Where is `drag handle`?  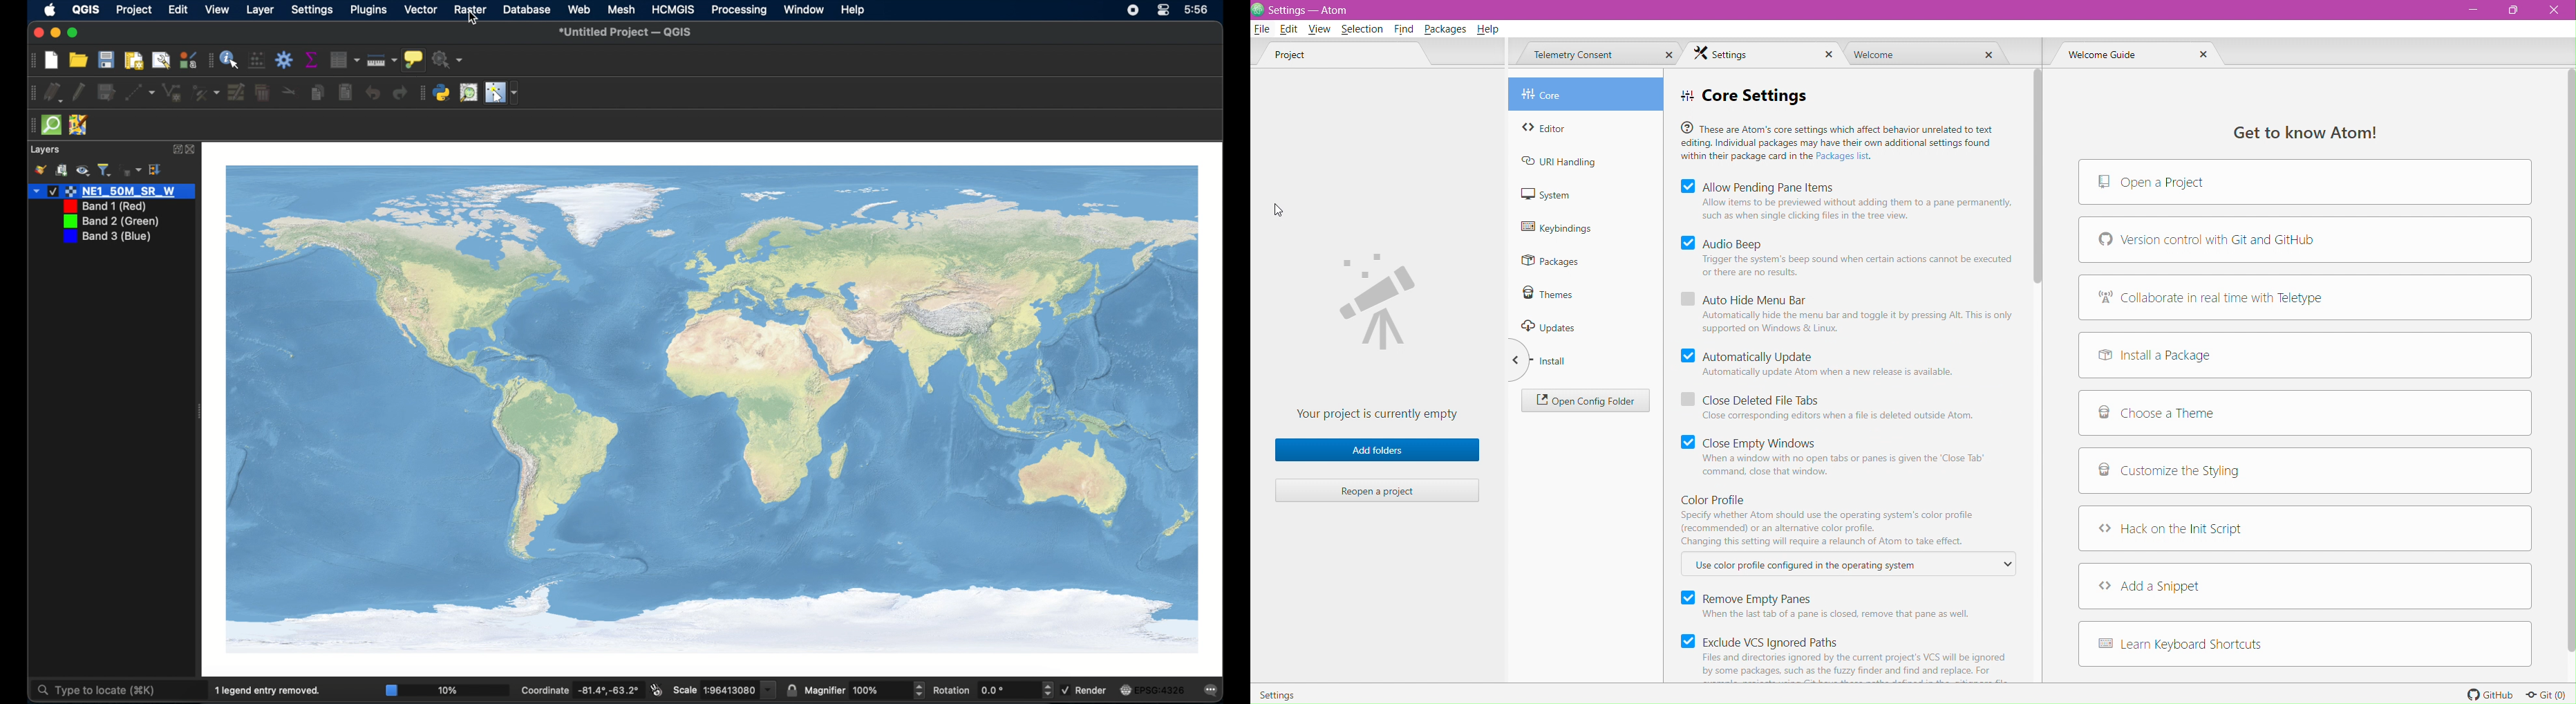
drag handle is located at coordinates (31, 61).